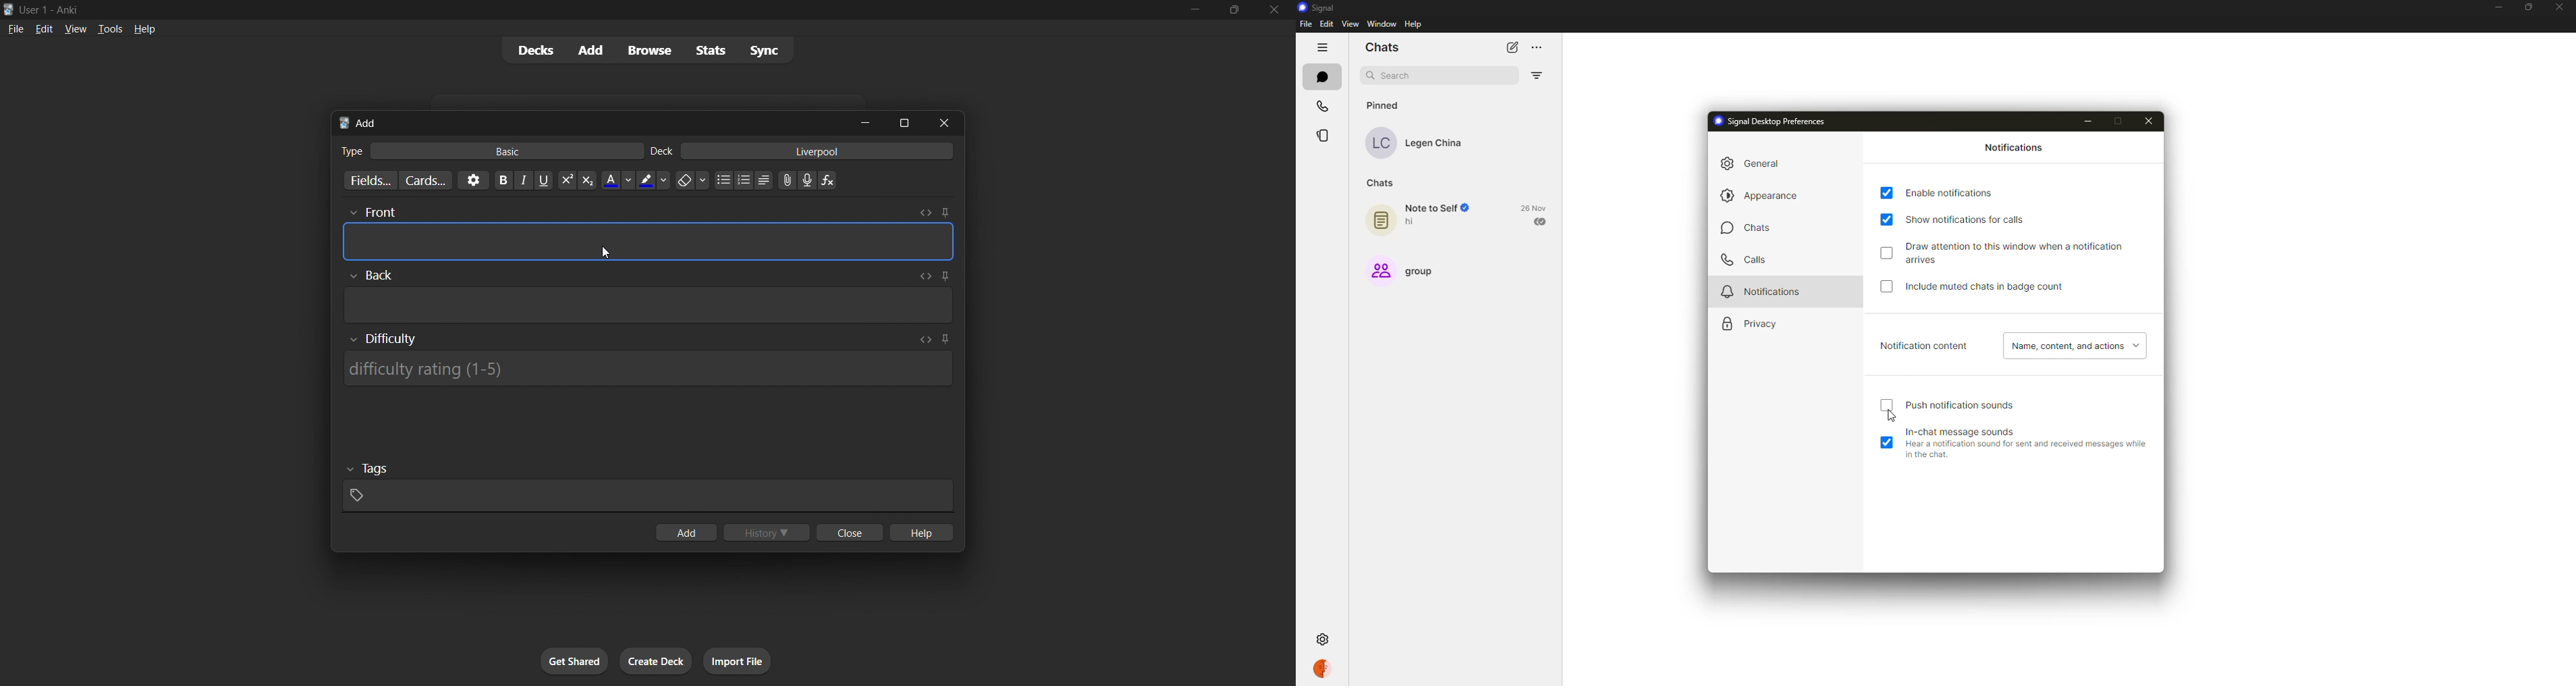 The width and height of the screenshot is (2576, 700). What do you see at coordinates (9, 9) in the screenshot?
I see `Anki logo` at bounding box center [9, 9].